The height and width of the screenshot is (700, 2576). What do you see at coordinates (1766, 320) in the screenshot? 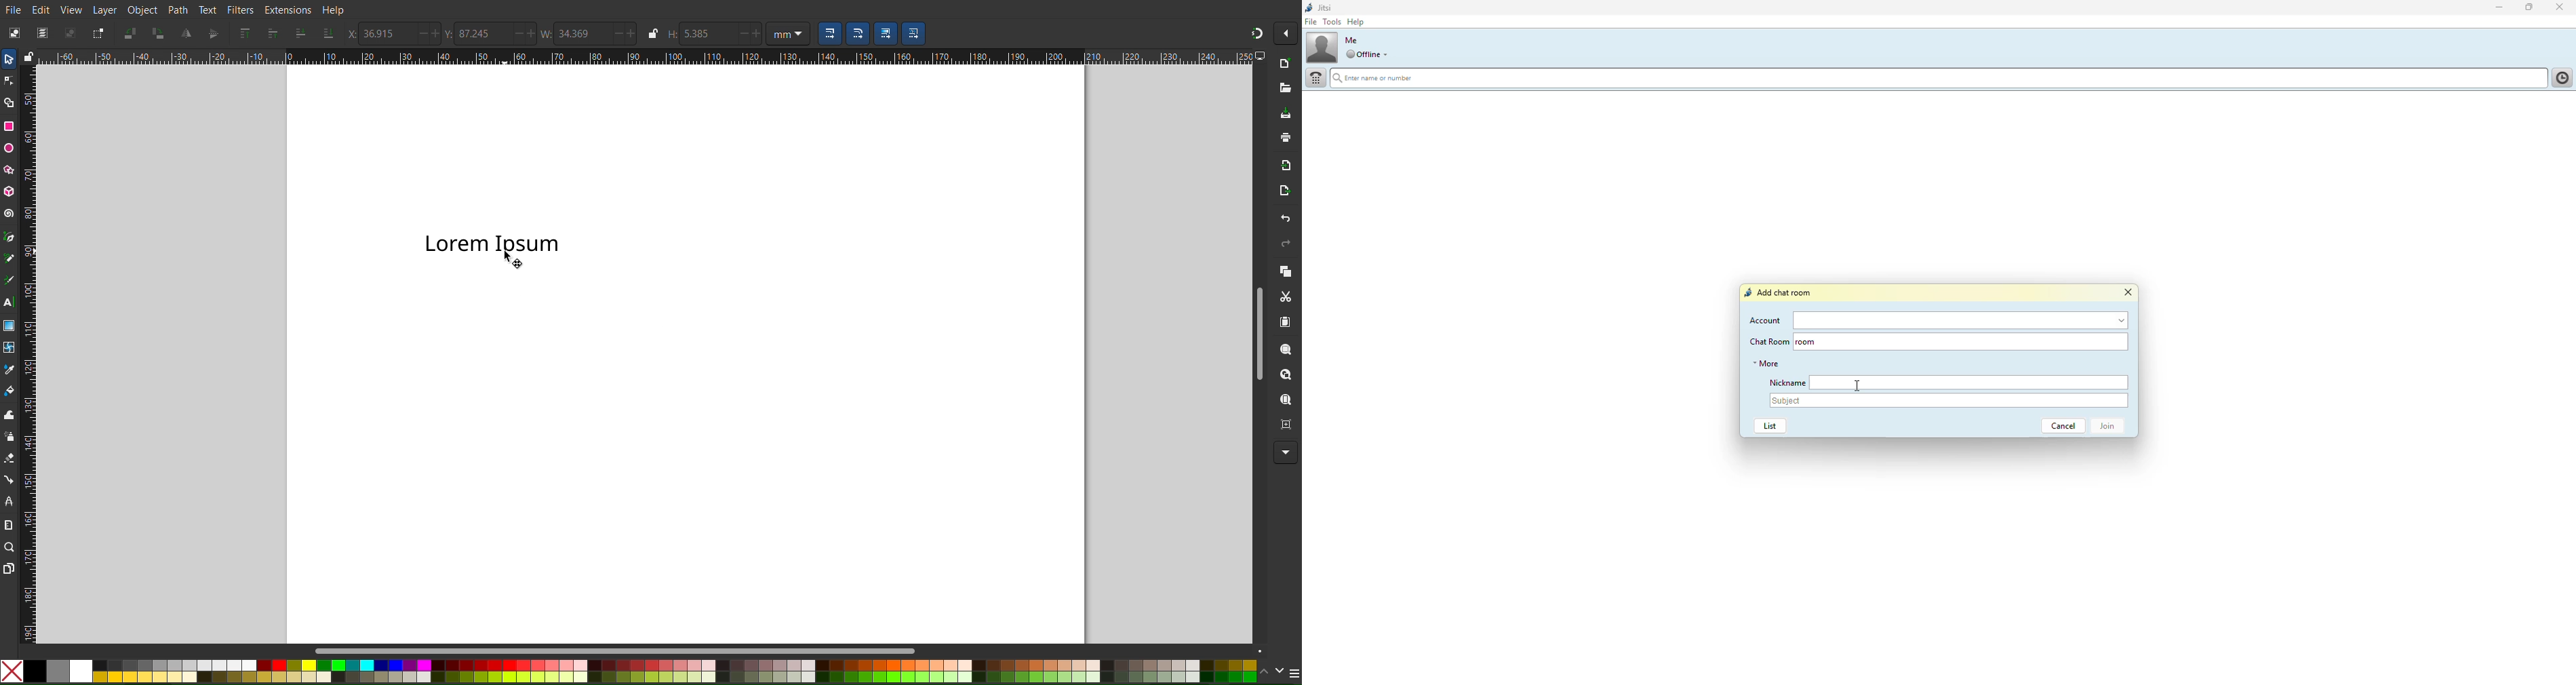
I see `account` at bounding box center [1766, 320].